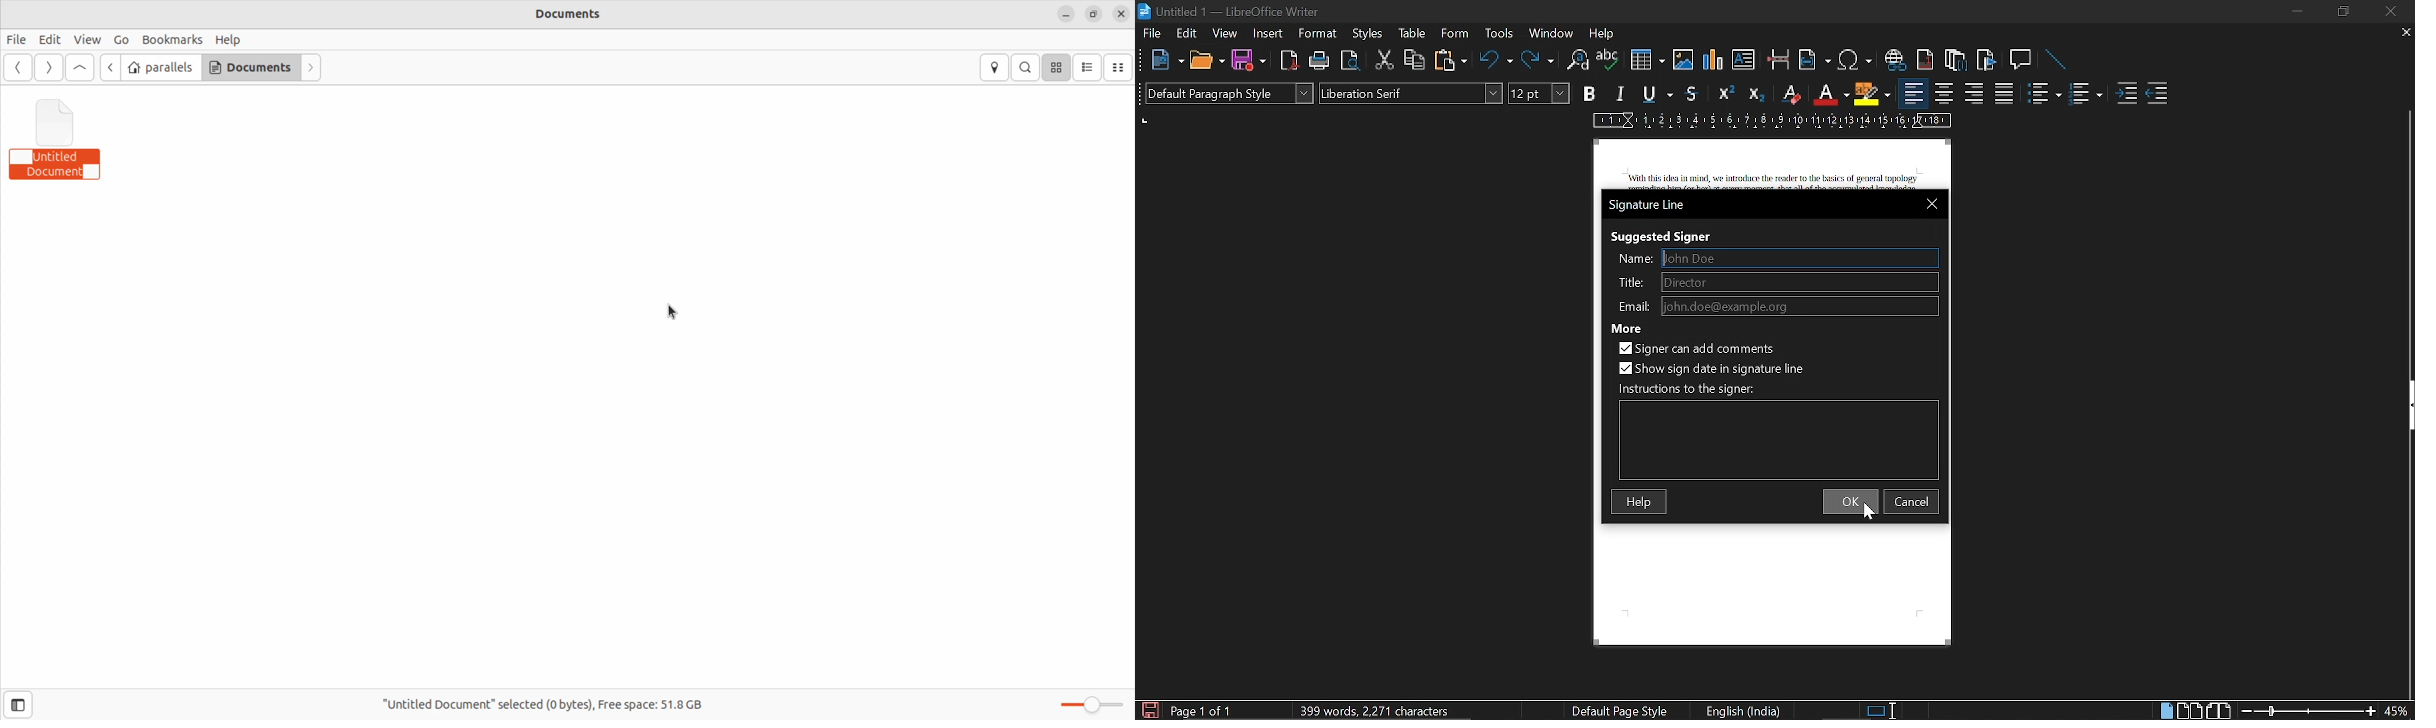 This screenshot has height=728, width=2436. What do you see at coordinates (1249, 60) in the screenshot?
I see `save` at bounding box center [1249, 60].